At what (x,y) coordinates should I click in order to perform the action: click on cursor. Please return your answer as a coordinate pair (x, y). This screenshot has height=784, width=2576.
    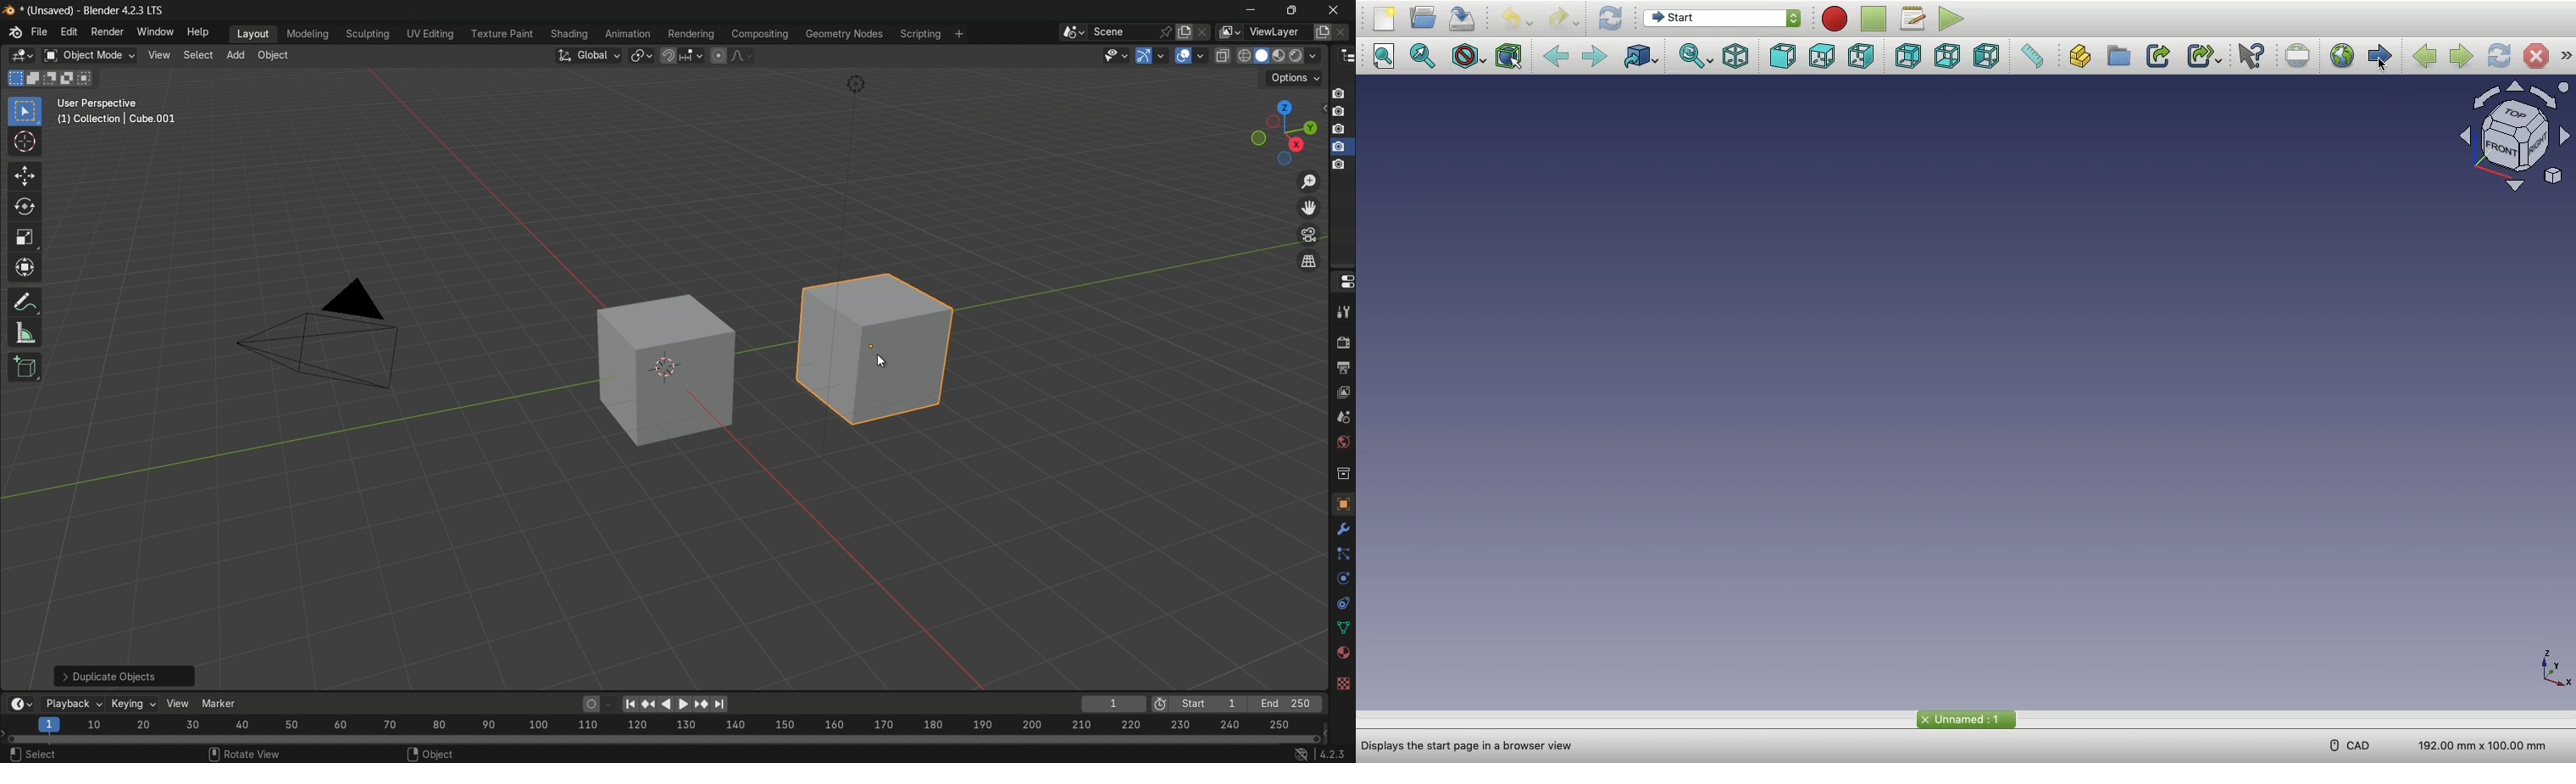
    Looking at the image, I should click on (25, 143).